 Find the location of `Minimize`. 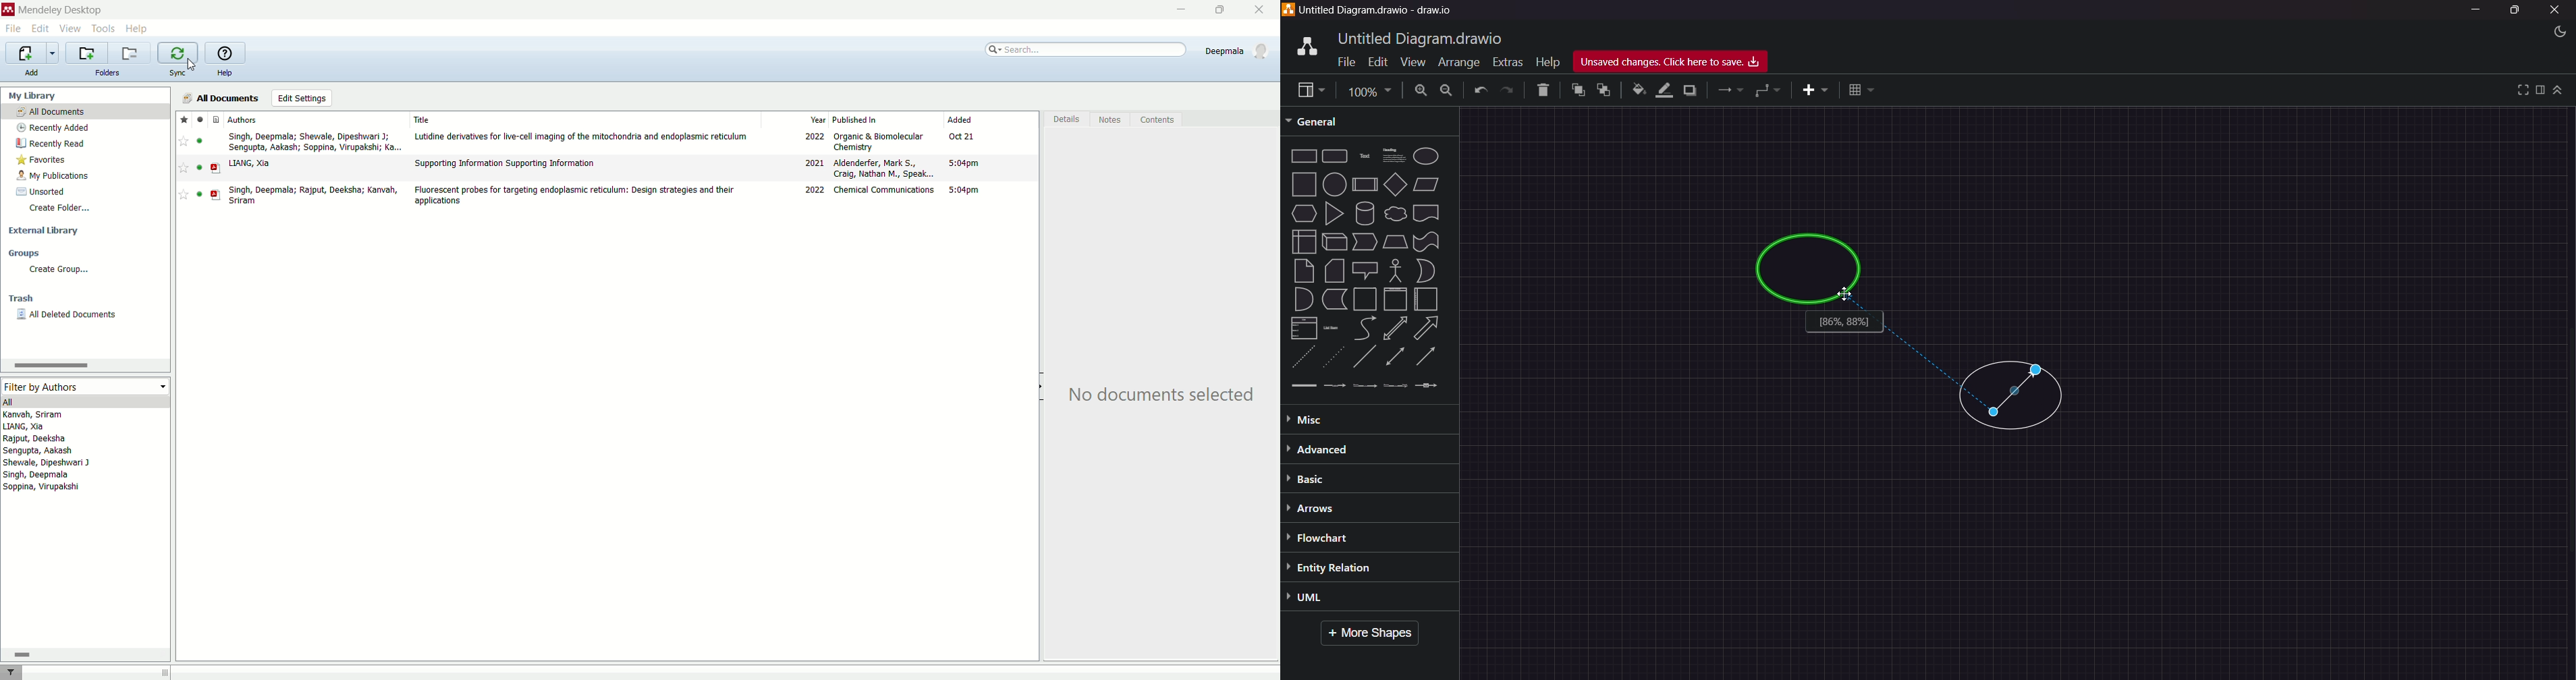

Minimize is located at coordinates (2479, 11).